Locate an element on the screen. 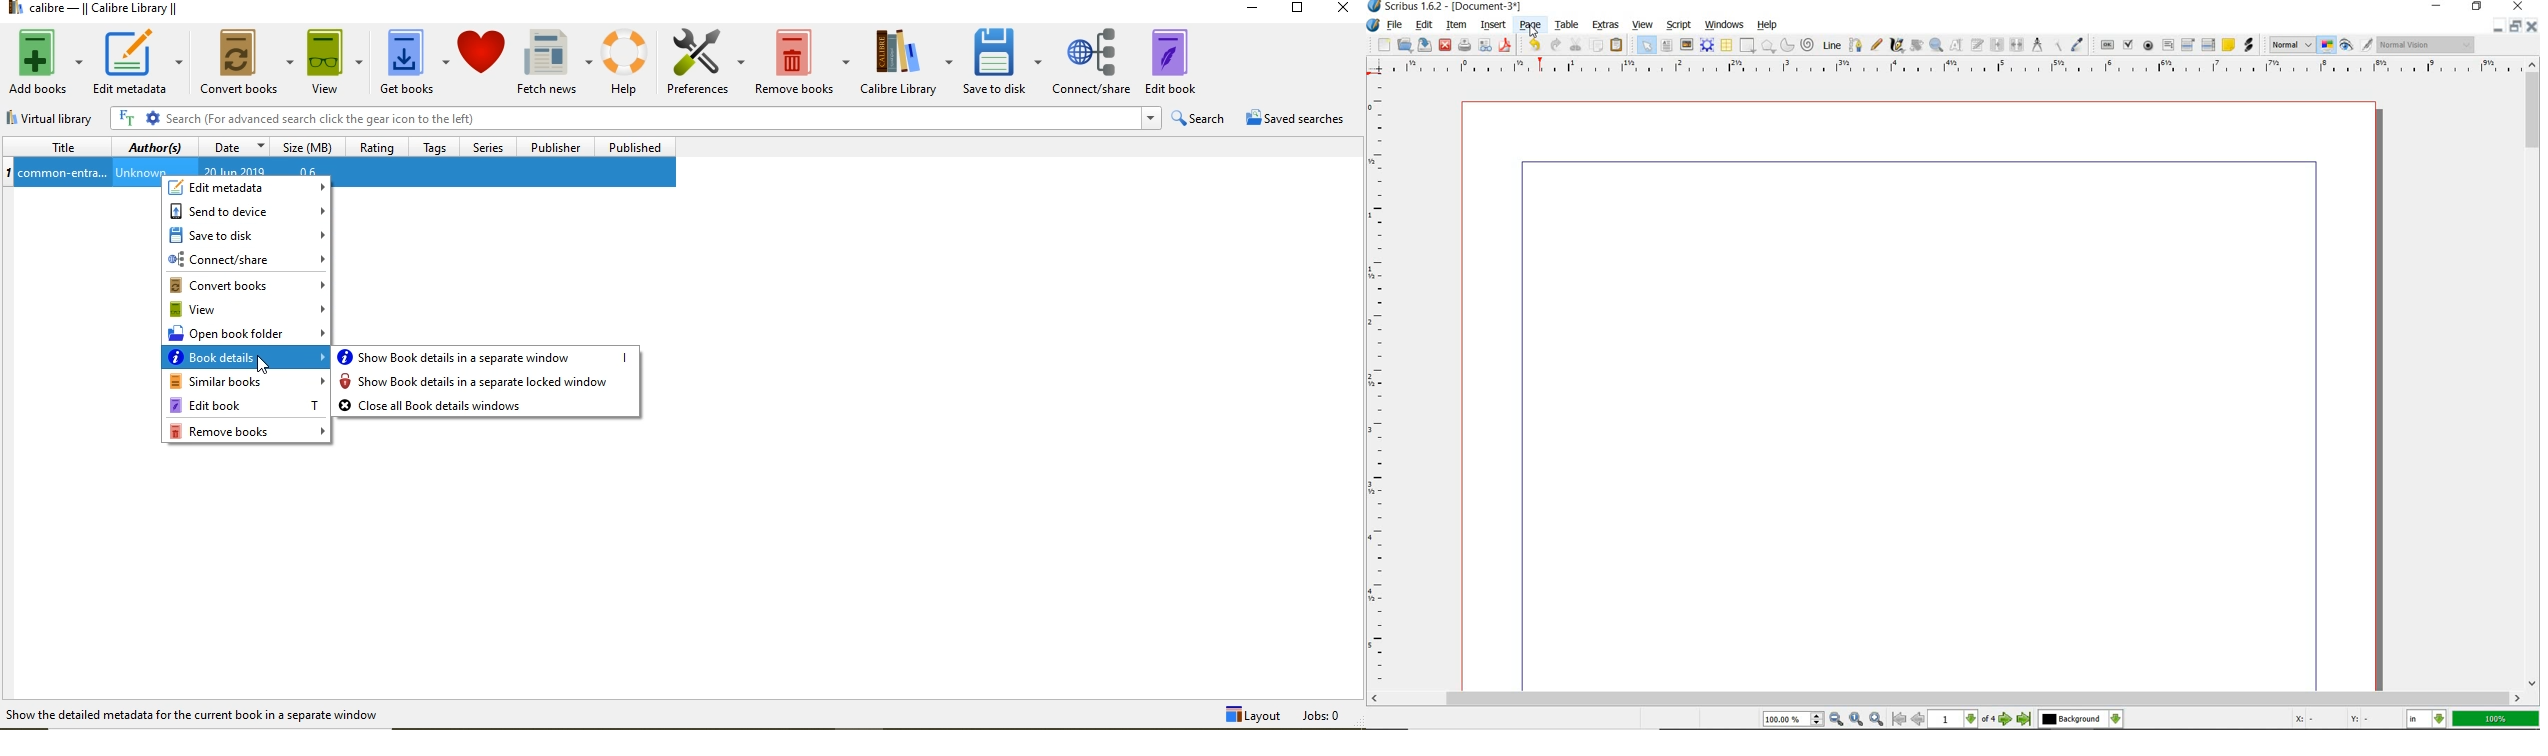  pdf text field is located at coordinates (2169, 43).